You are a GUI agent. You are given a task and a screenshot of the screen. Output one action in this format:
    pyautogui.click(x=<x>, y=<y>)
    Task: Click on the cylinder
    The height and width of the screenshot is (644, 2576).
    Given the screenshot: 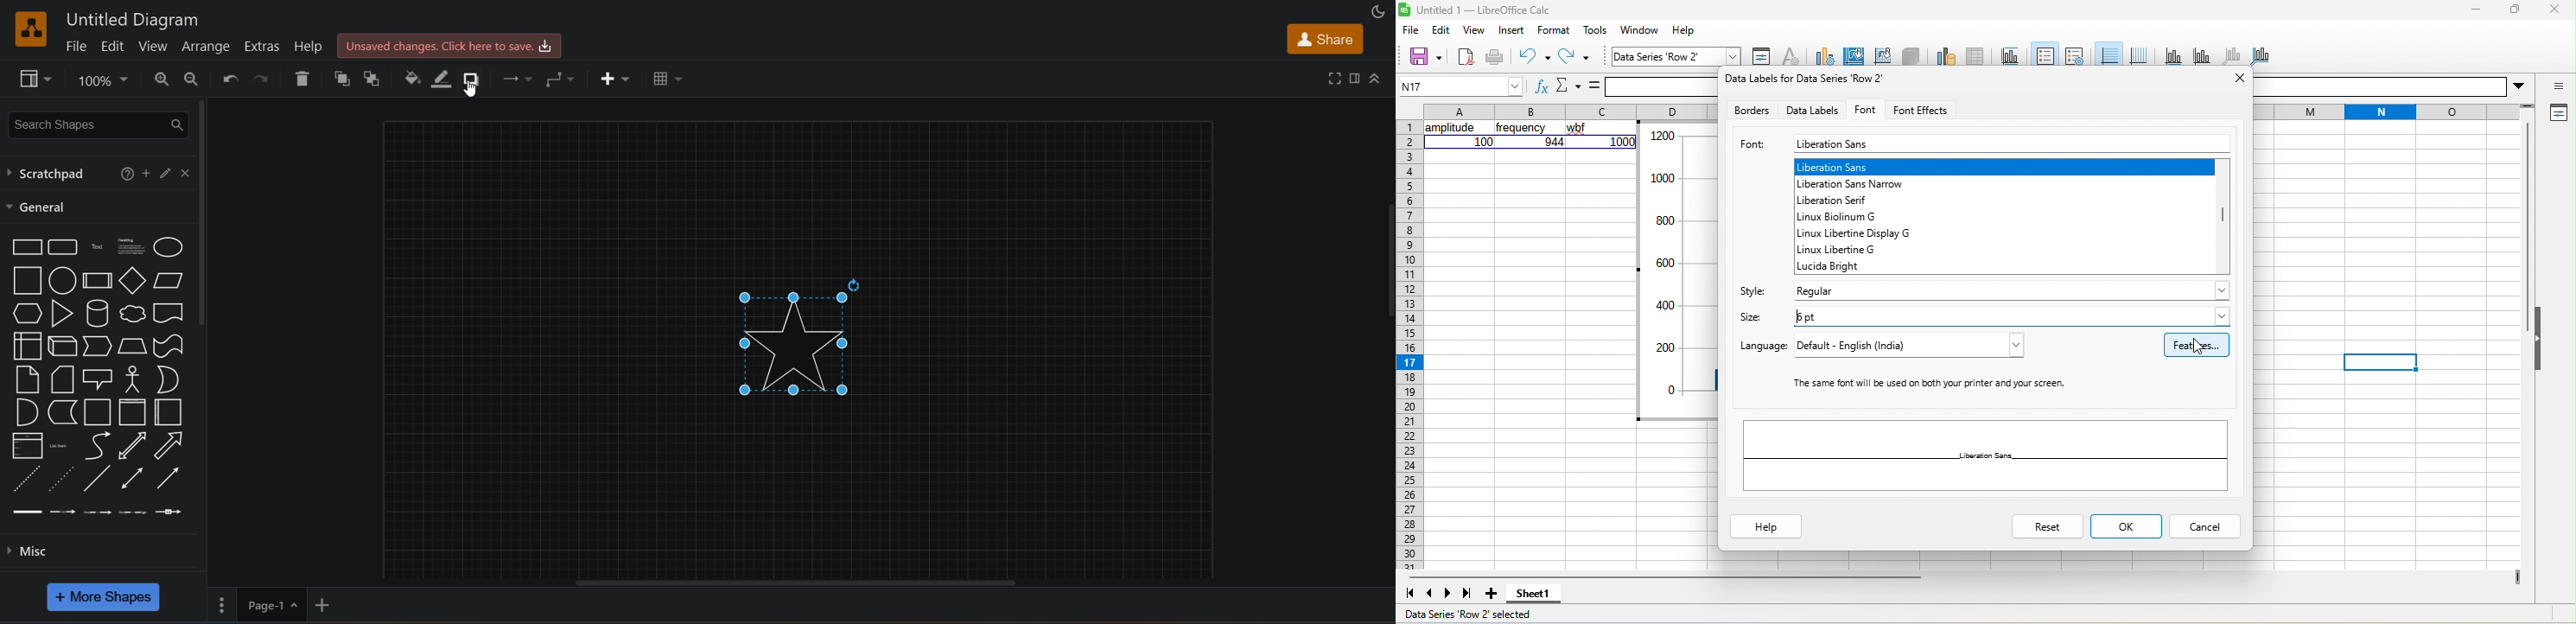 What is the action you would take?
    pyautogui.click(x=95, y=313)
    